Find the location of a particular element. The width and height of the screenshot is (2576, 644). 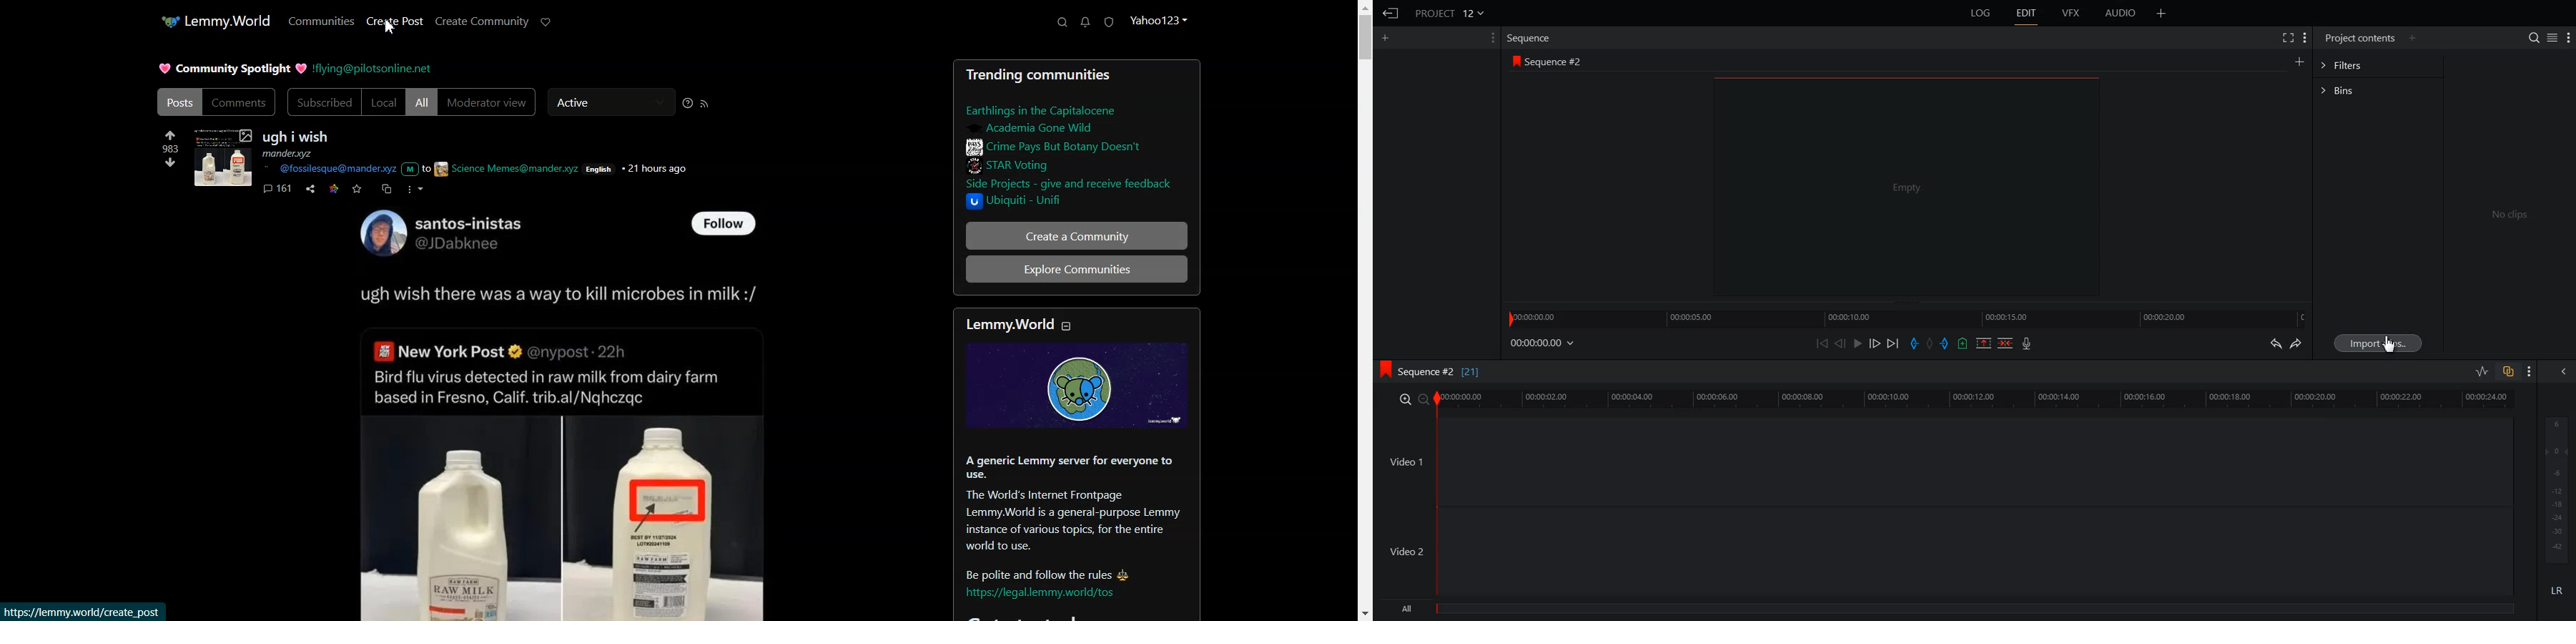

VFX is located at coordinates (2072, 13).